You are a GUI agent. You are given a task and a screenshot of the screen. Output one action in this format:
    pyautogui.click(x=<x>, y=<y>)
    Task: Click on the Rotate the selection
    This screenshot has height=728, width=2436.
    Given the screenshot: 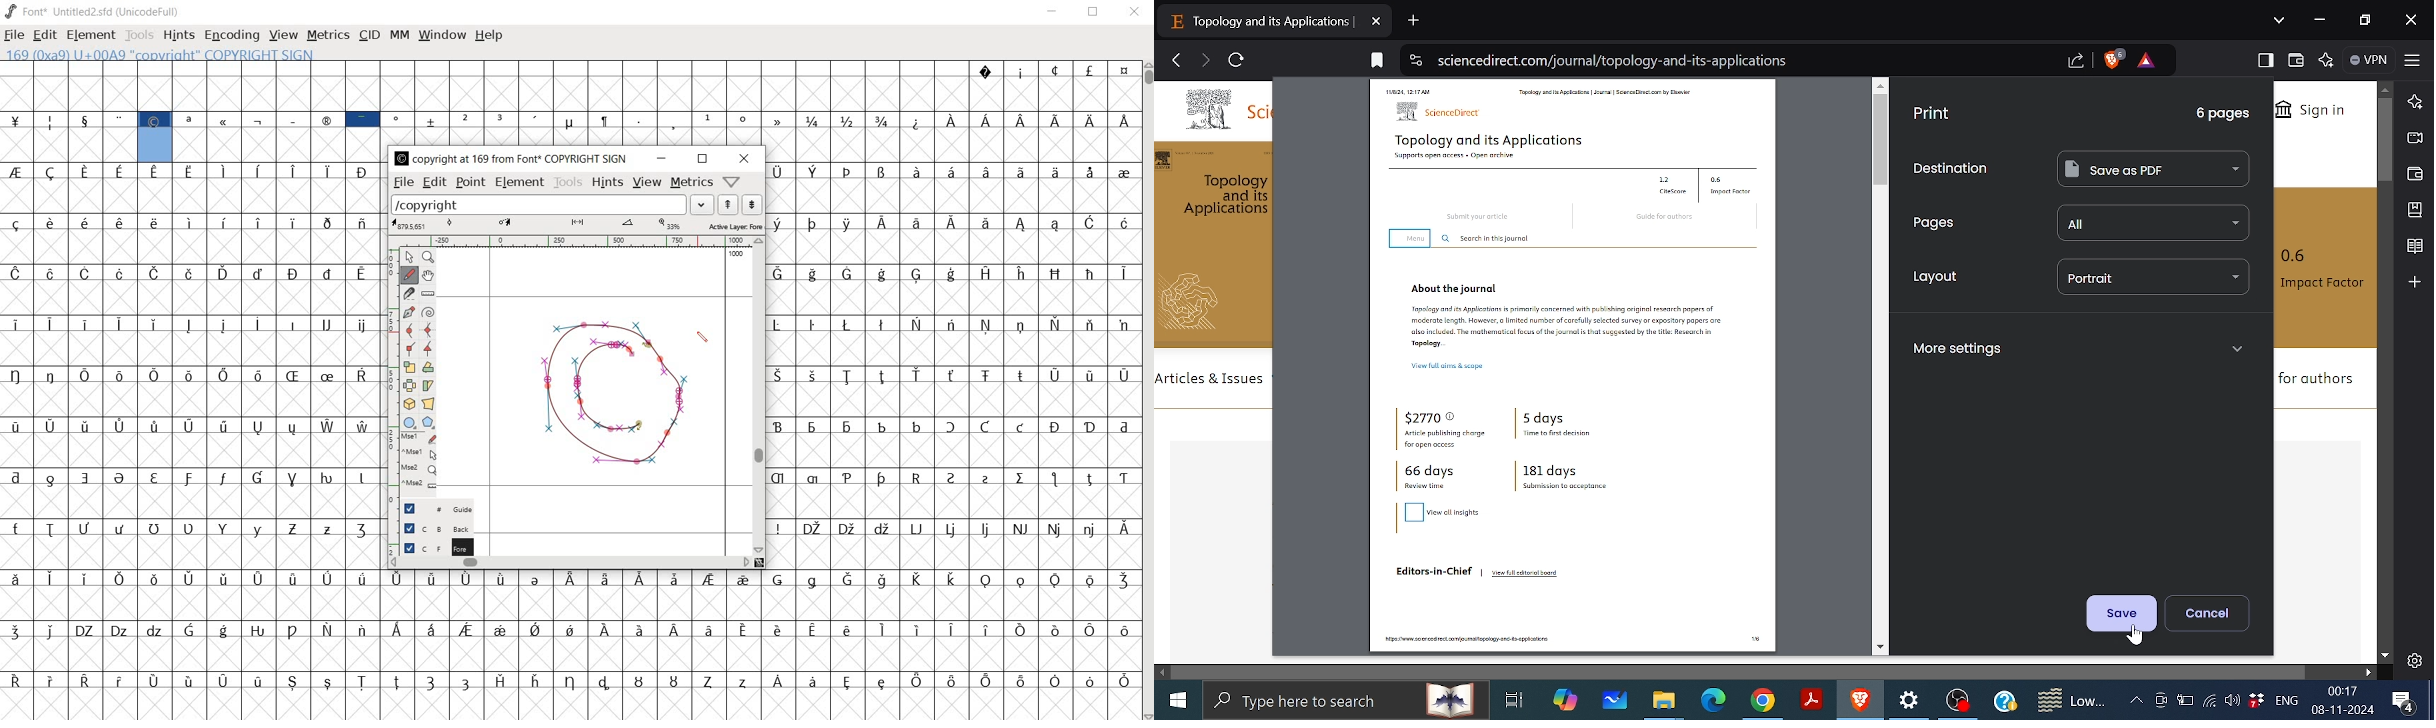 What is the action you would take?
    pyautogui.click(x=429, y=368)
    